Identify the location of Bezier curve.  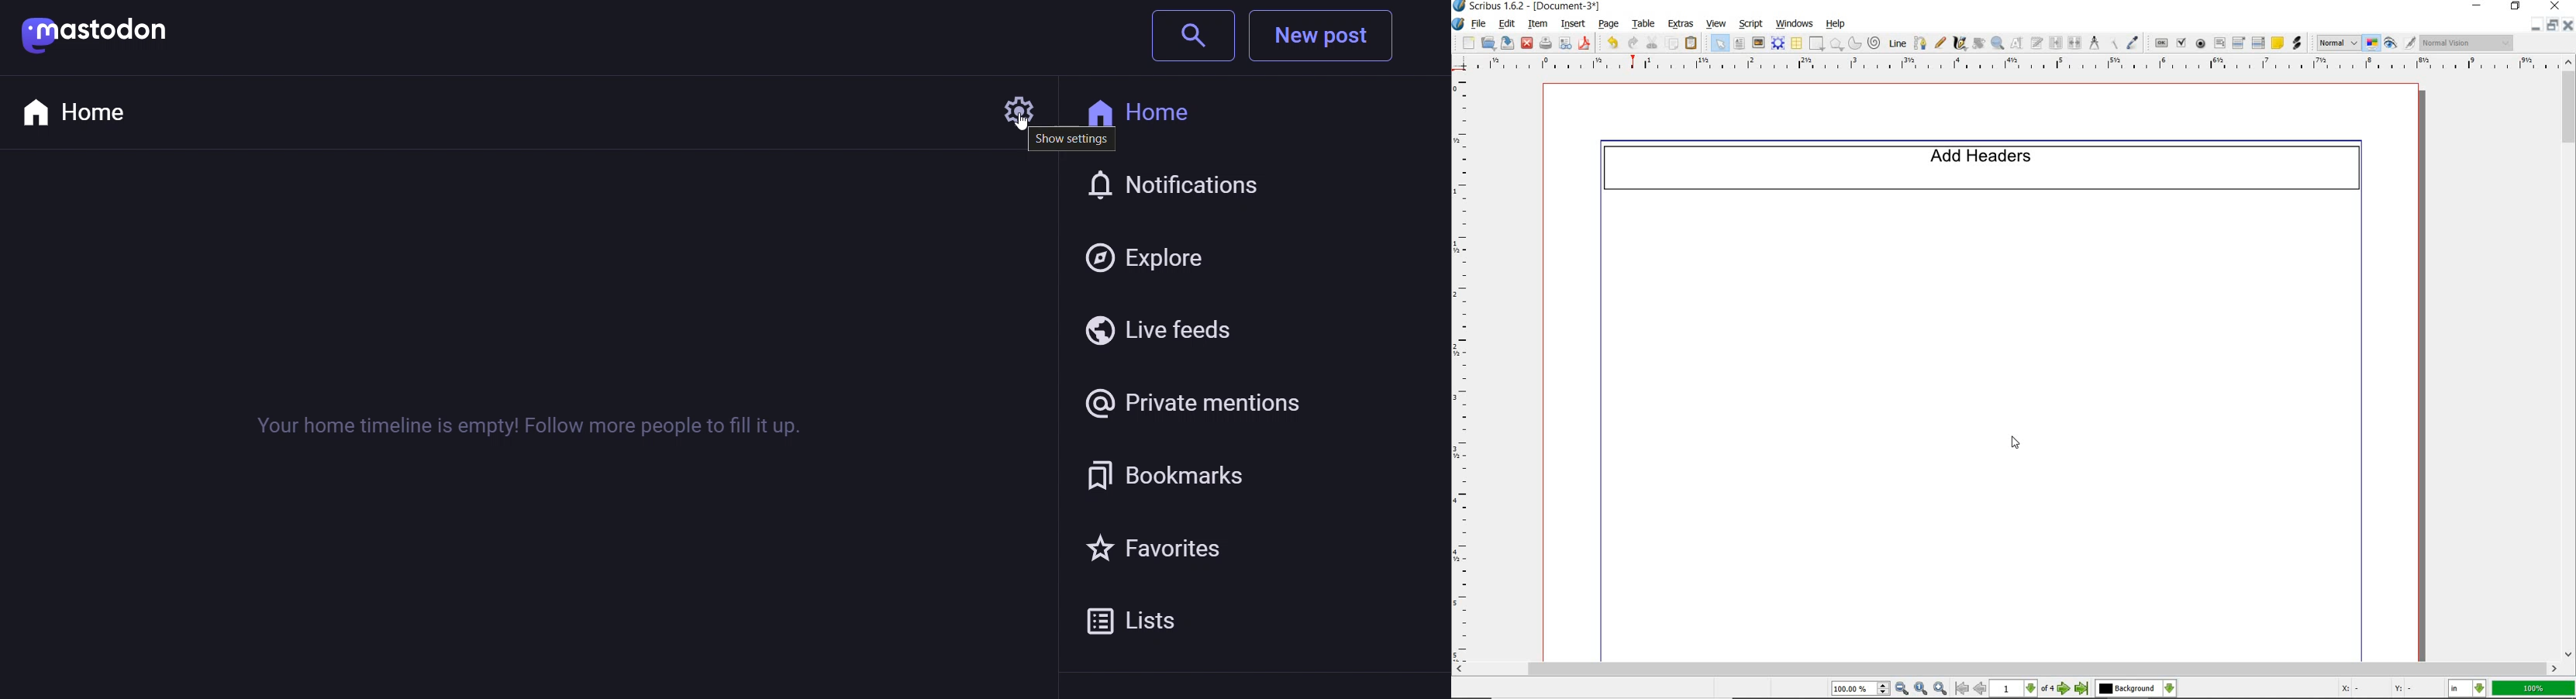
(1920, 43).